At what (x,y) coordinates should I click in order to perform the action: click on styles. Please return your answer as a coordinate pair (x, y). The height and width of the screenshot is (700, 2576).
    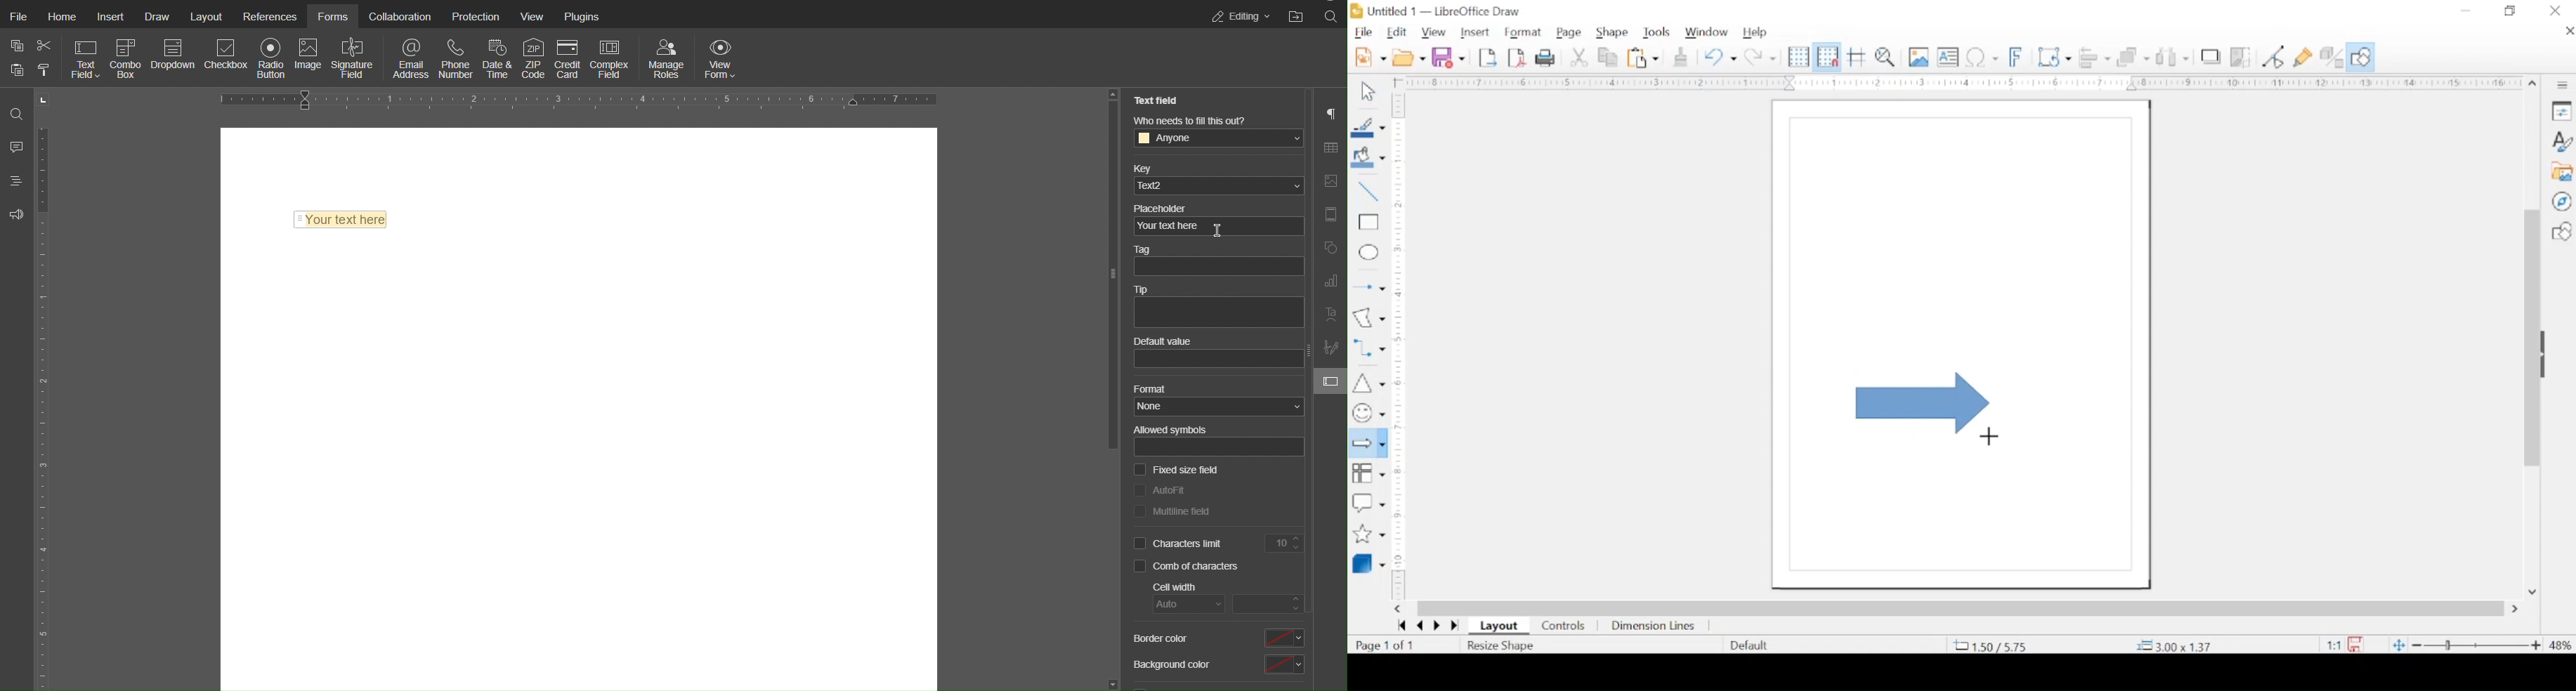
    Looking at the image, I should click on (2562, 141).